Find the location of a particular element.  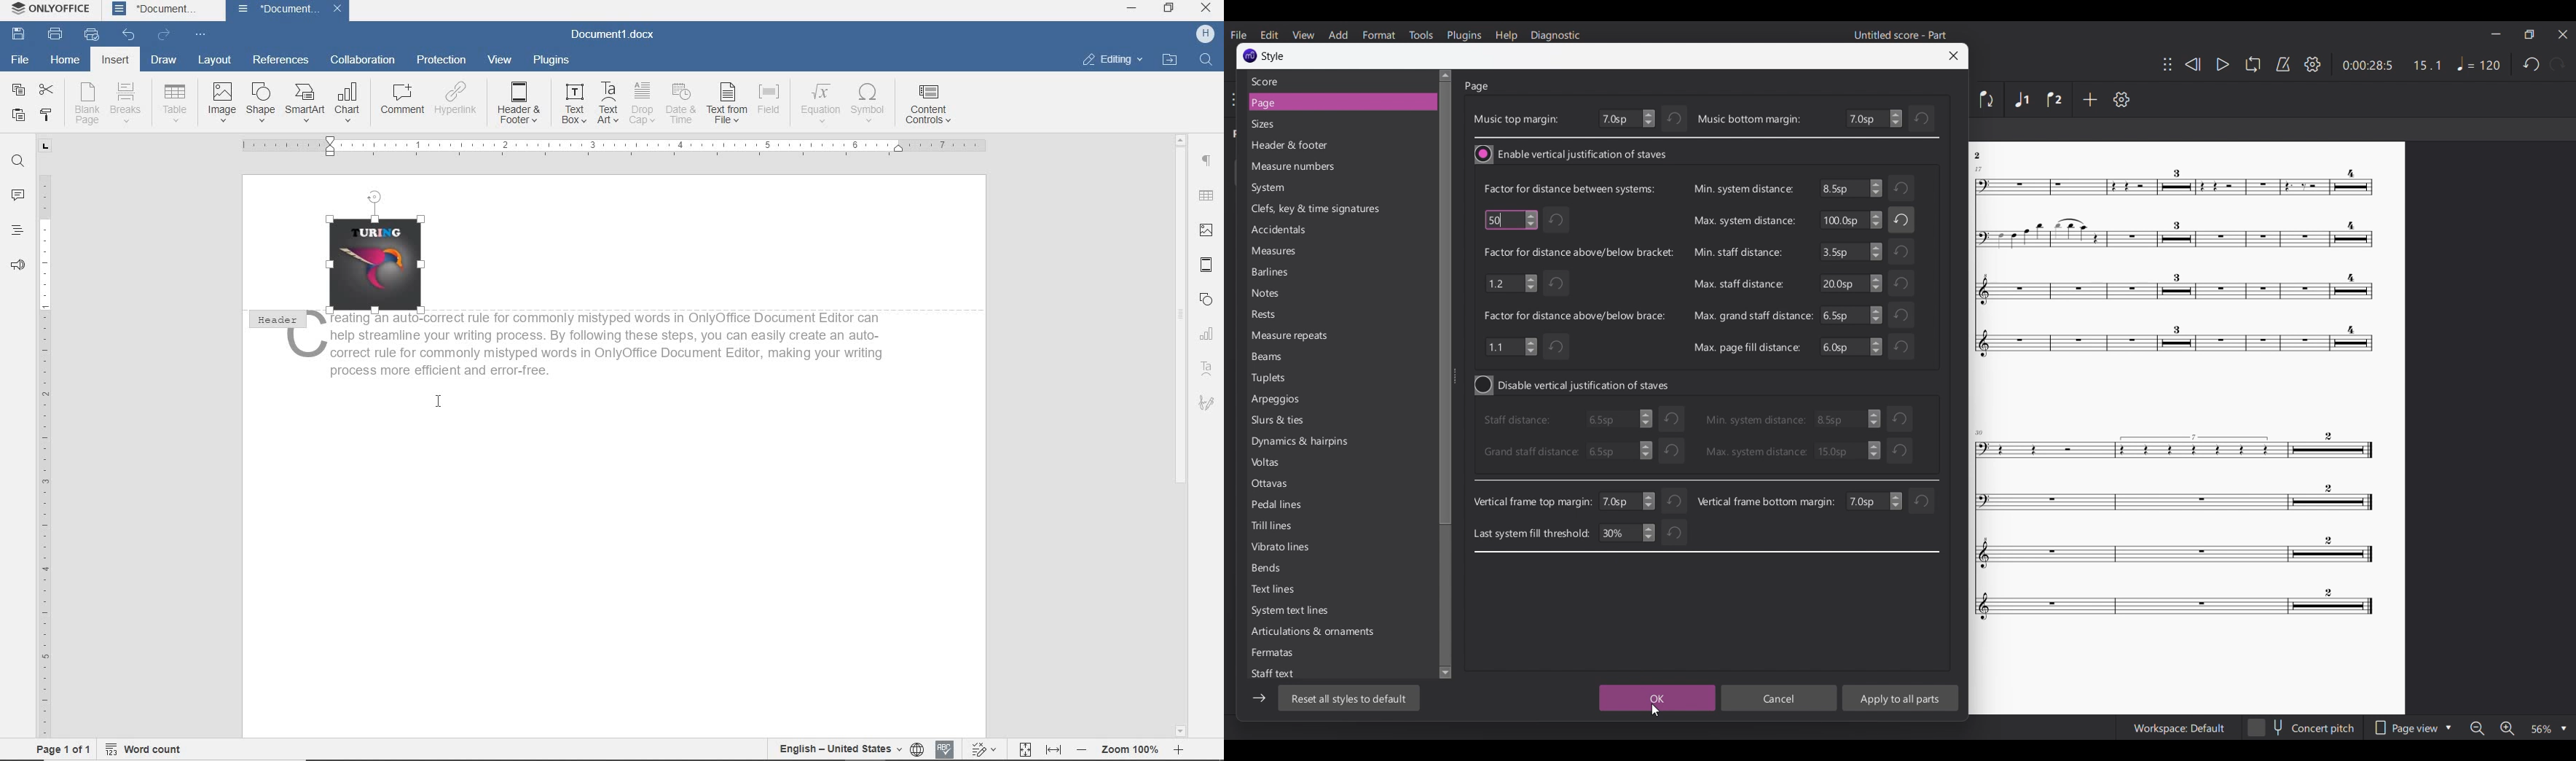

TABLE is located at coordinates (1205, 196).